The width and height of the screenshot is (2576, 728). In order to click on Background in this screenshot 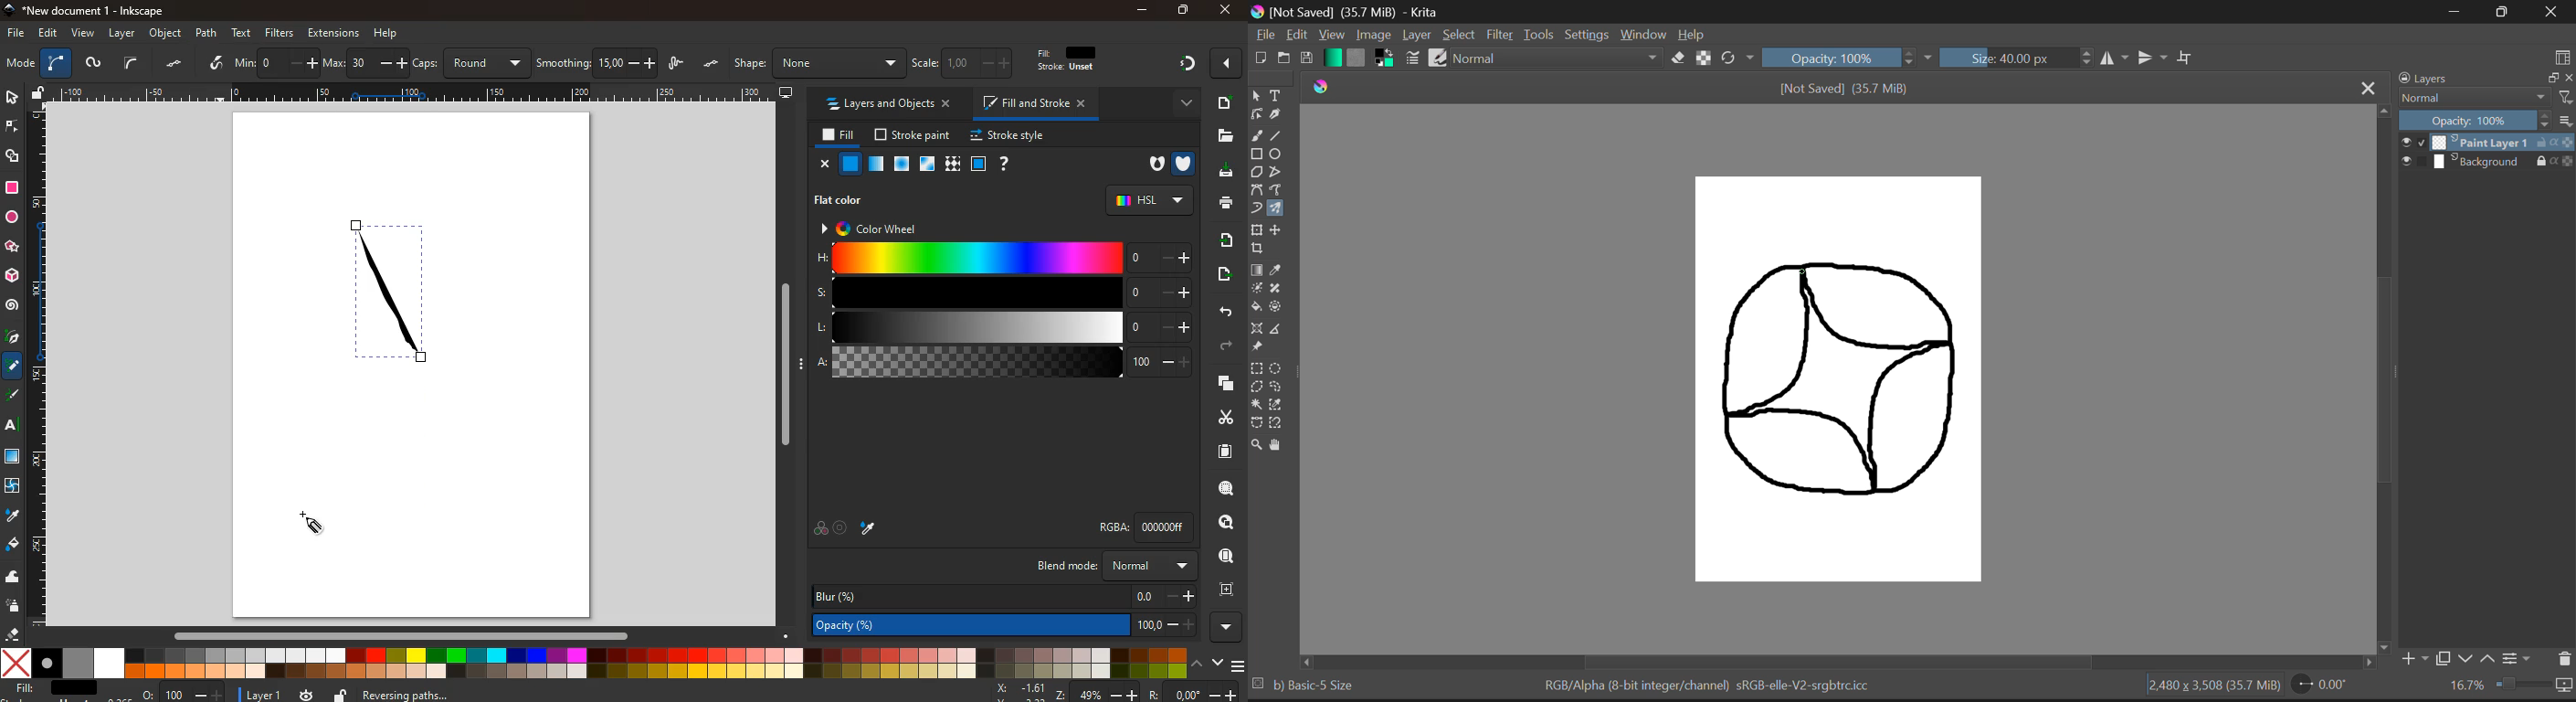, I will do `click(2486, 163)`.